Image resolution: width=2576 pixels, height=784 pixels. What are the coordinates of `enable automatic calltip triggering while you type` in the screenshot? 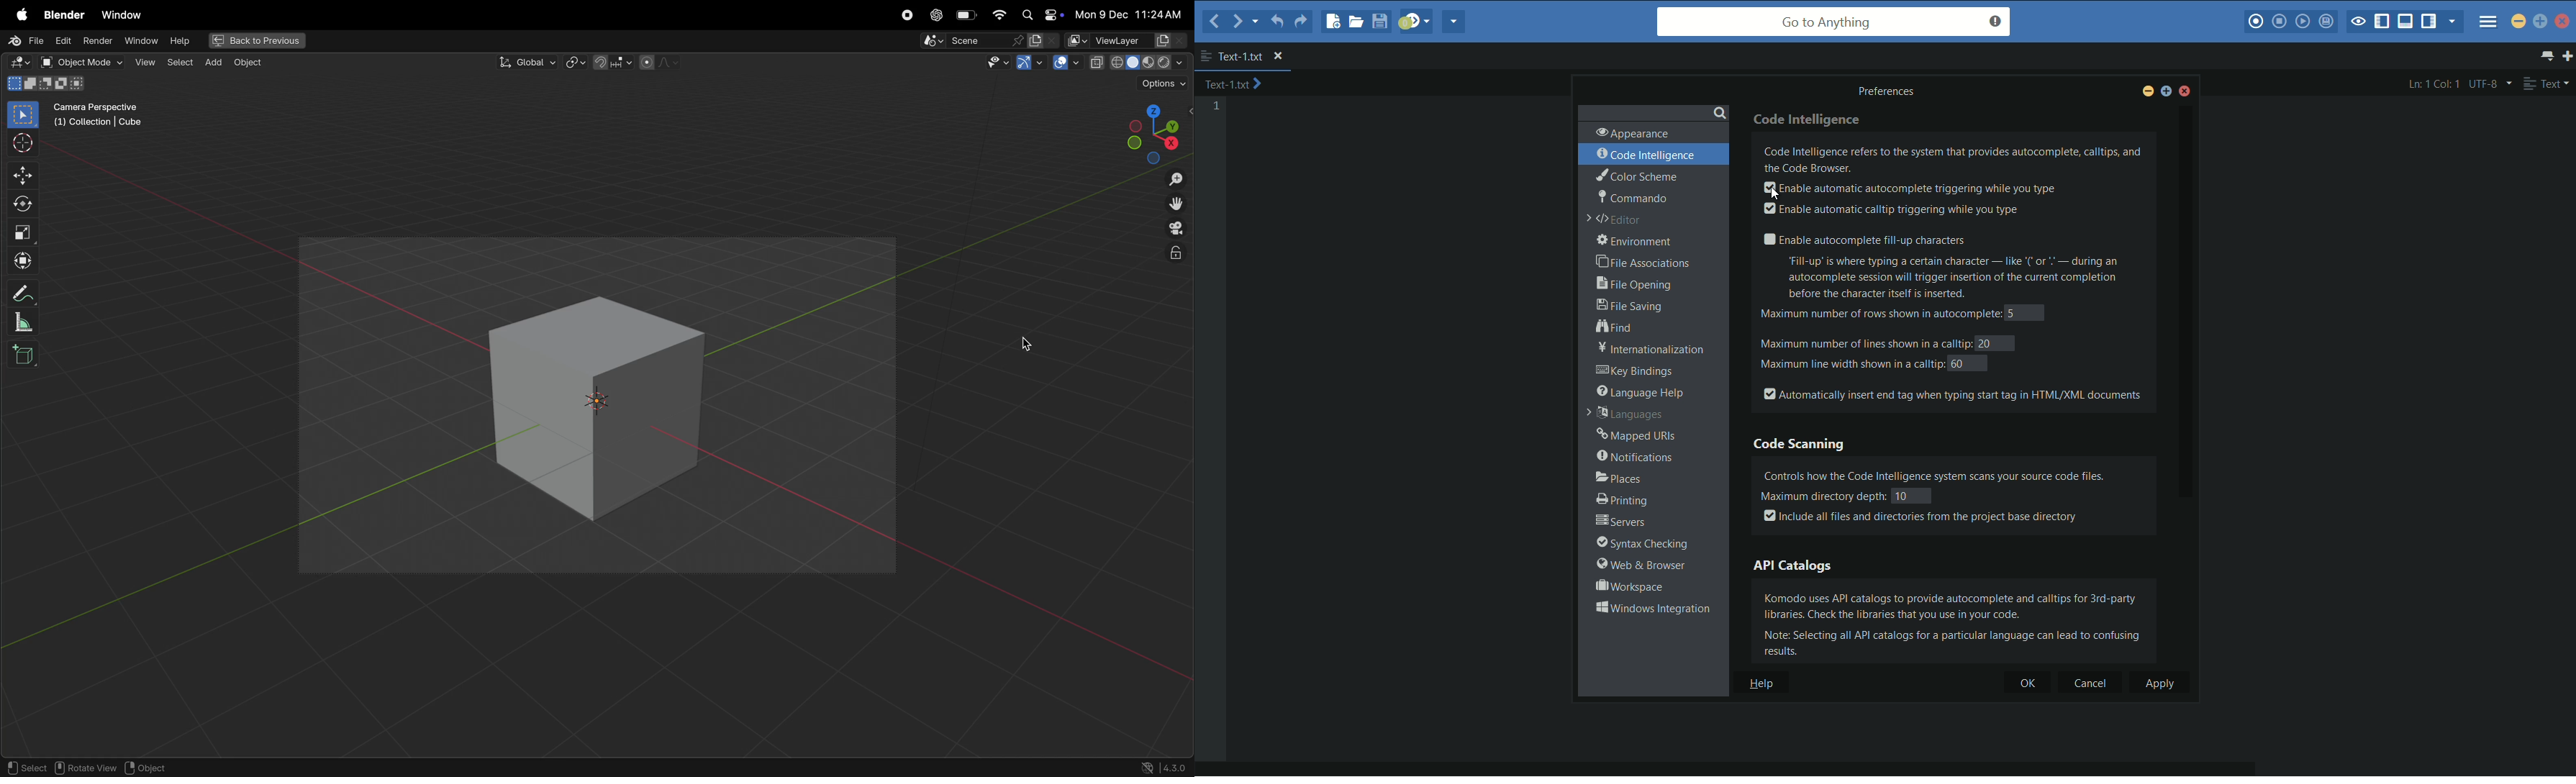 It's located at (1890, 210).